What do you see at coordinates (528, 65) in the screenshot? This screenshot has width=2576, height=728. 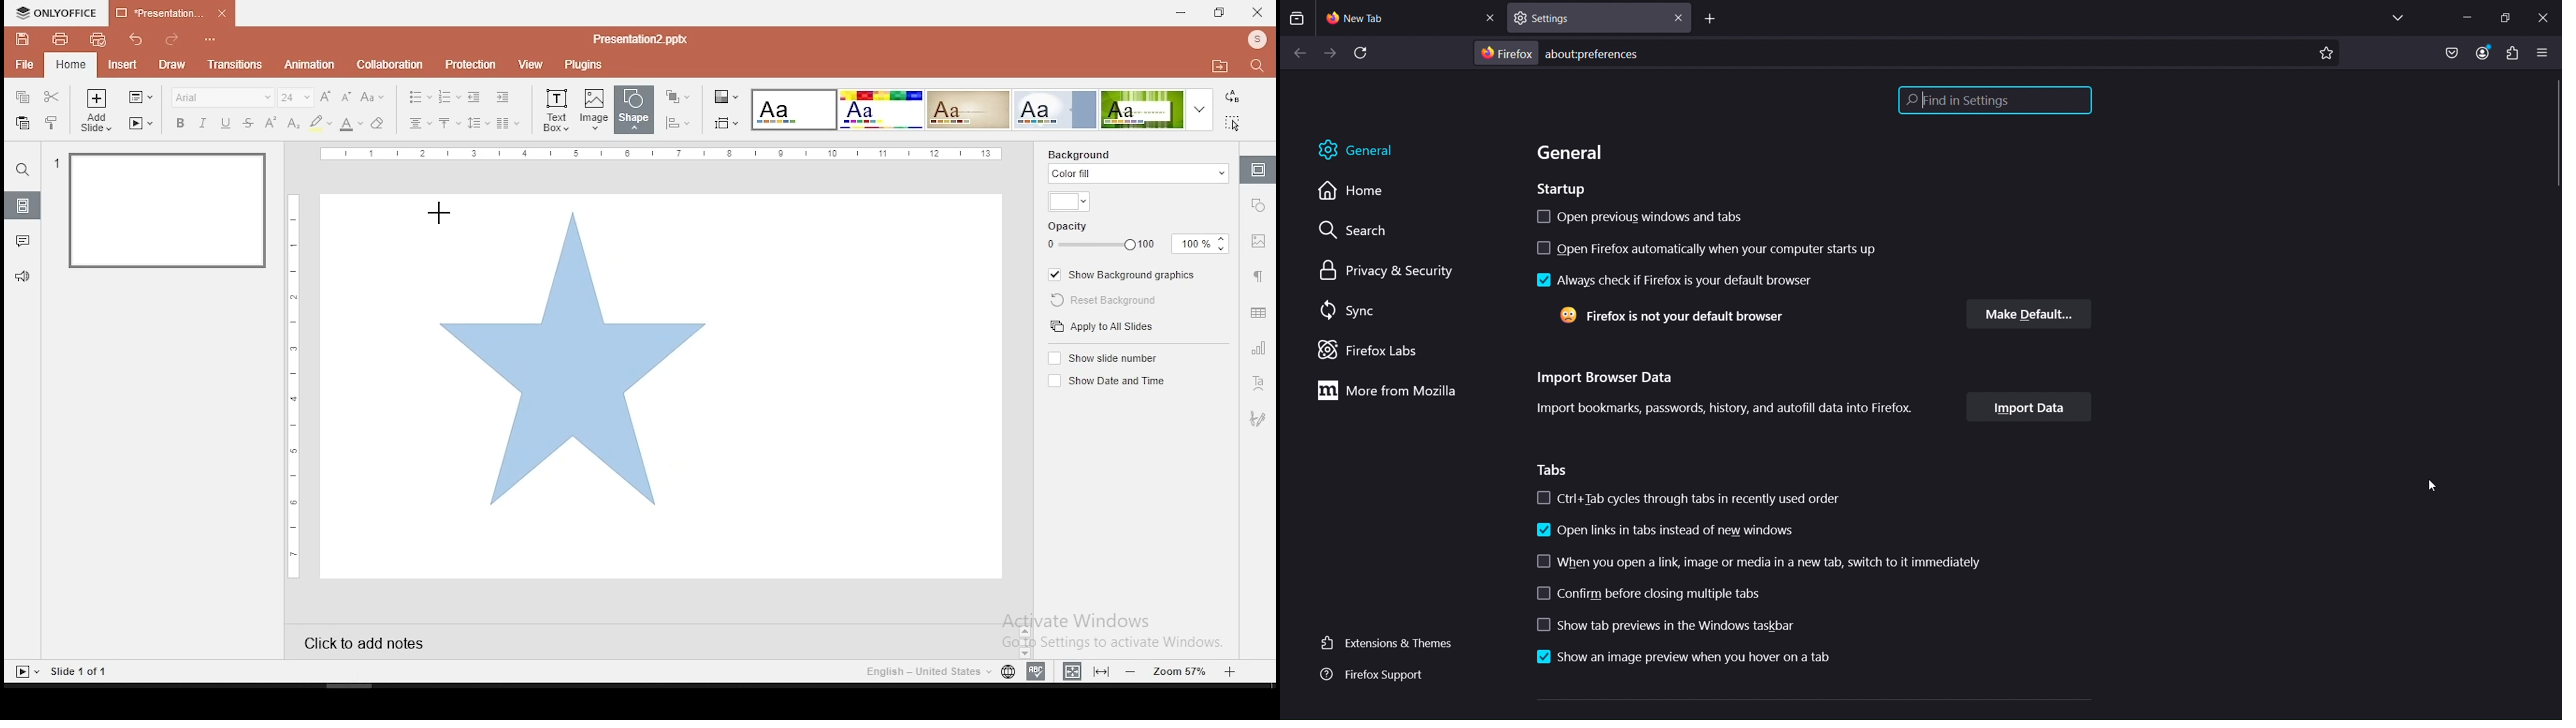 I see `view` at bounding box center [528, 65].